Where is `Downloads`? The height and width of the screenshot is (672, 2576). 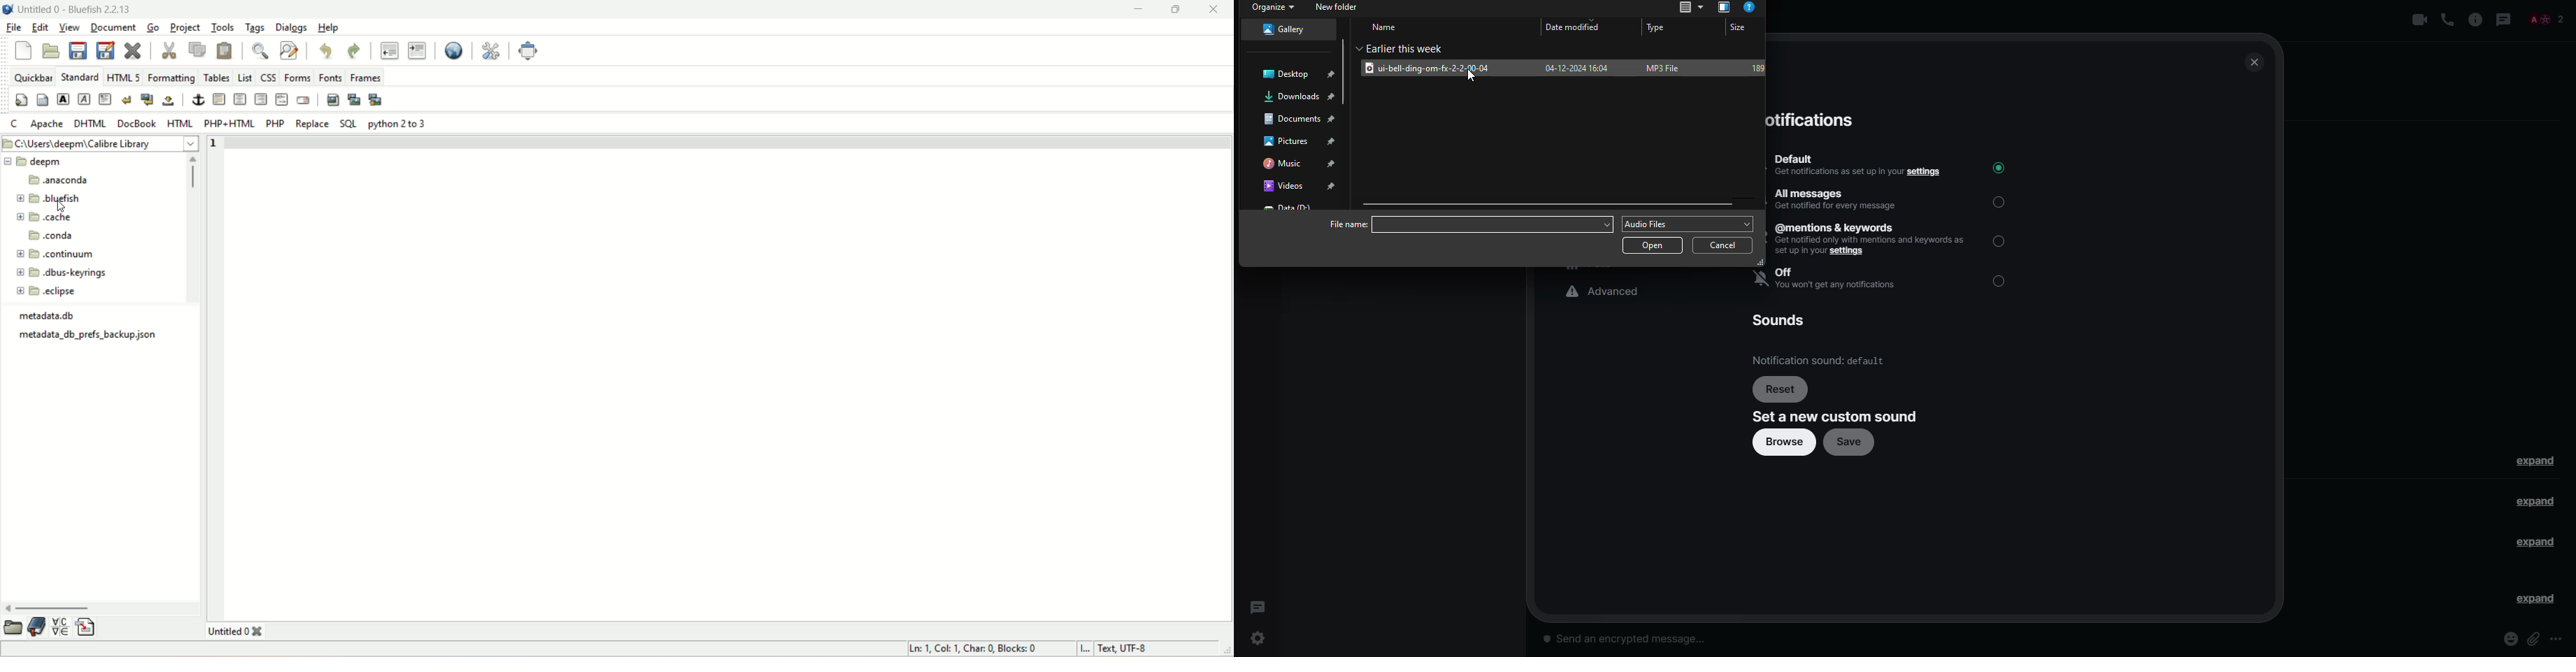
Downloads is located at coordinates (1301, 95).